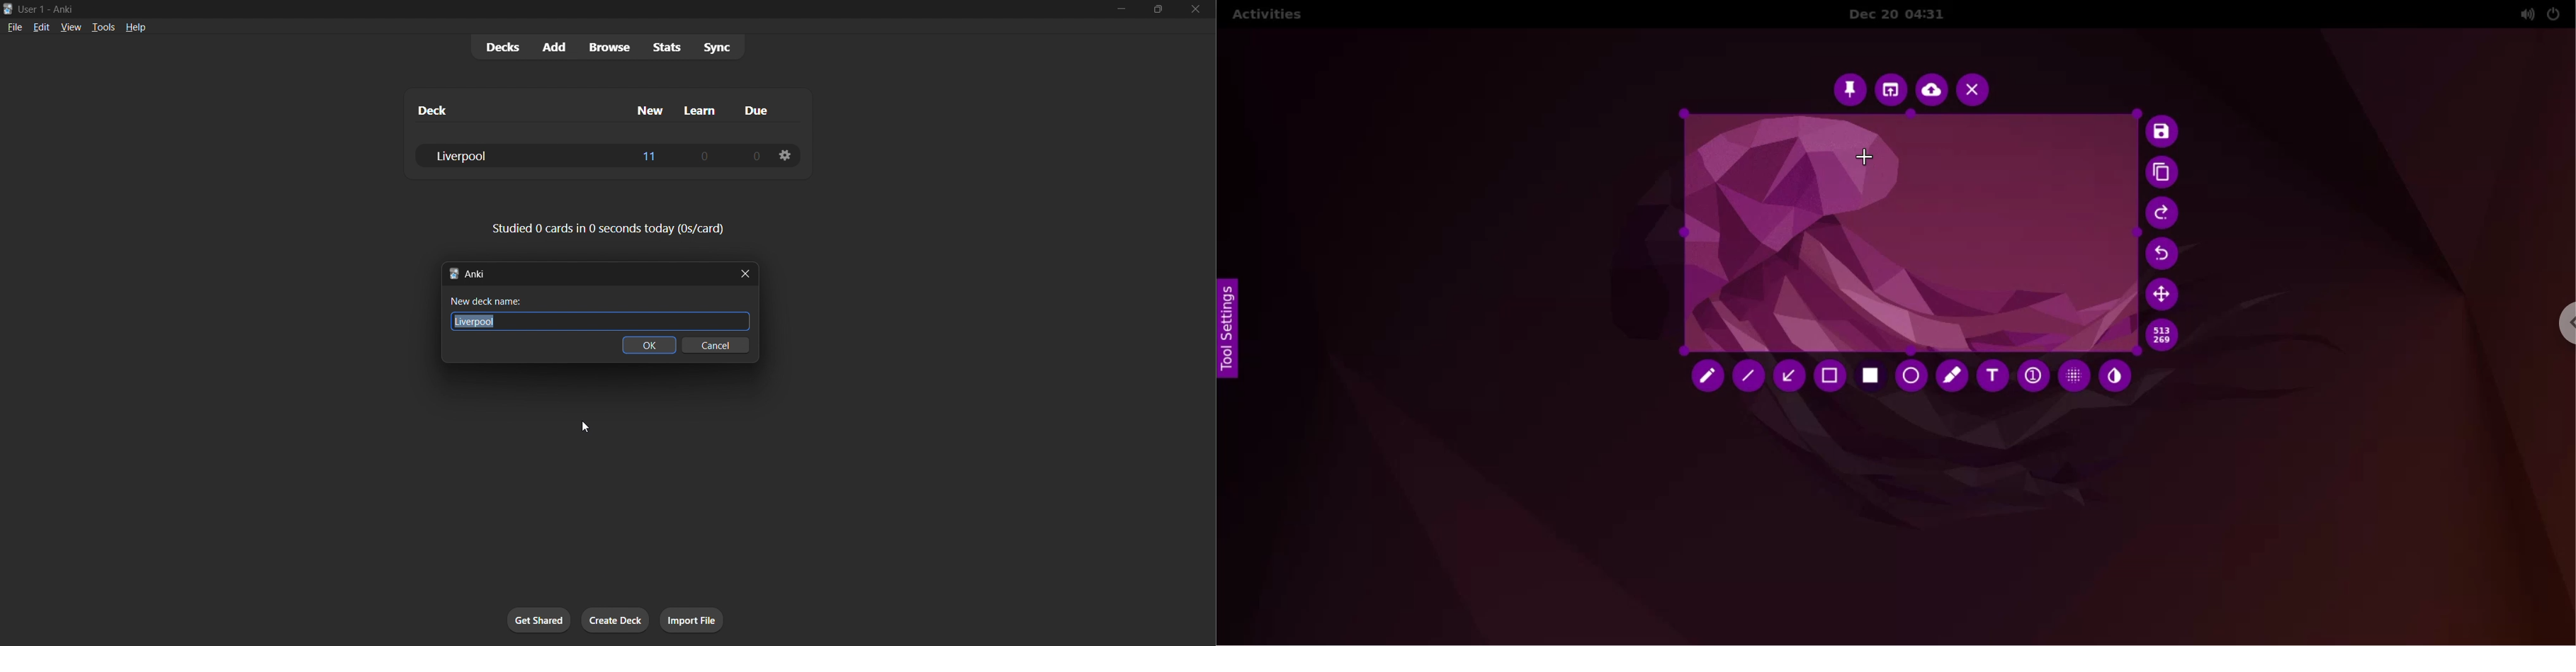 The height and width of the screenshot is (672, 2576). What do you see at coordinates (1198, 10) in the screenshot?
I see `close` at bounding box center [1198, 10].